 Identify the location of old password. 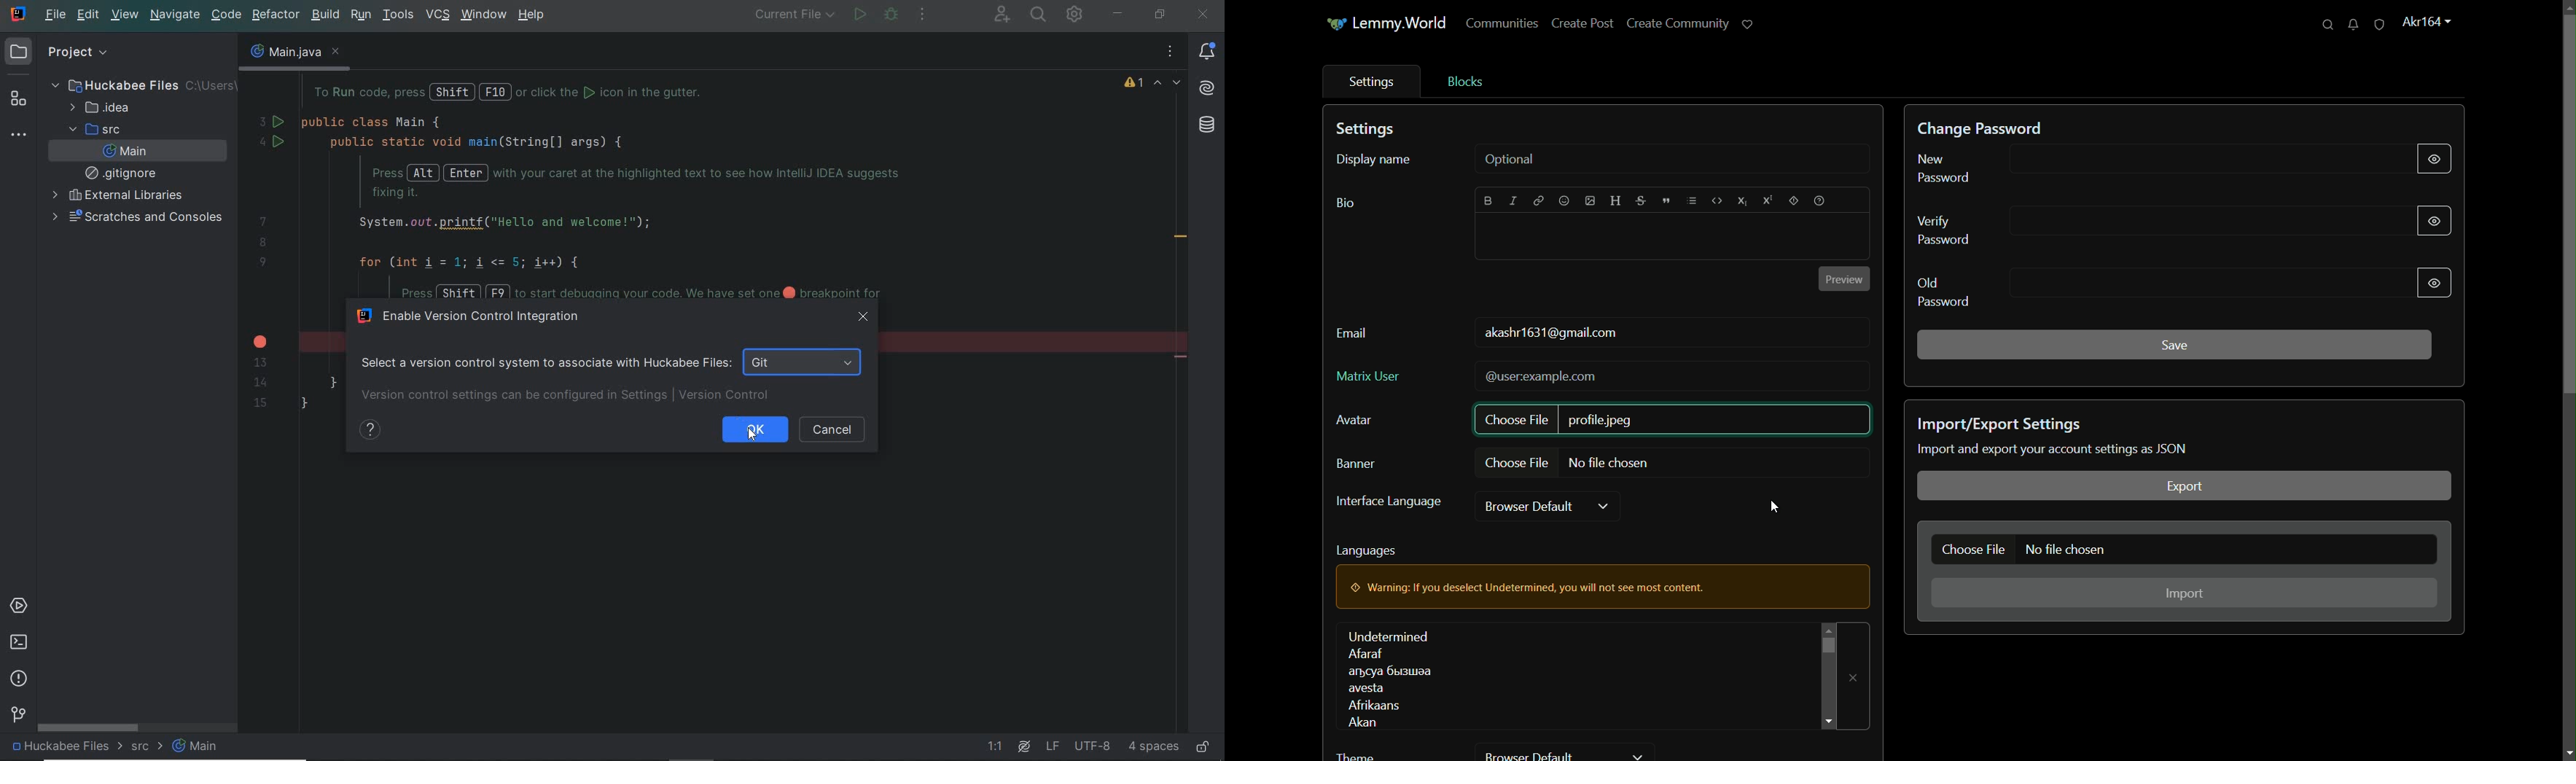
(1944, 291).